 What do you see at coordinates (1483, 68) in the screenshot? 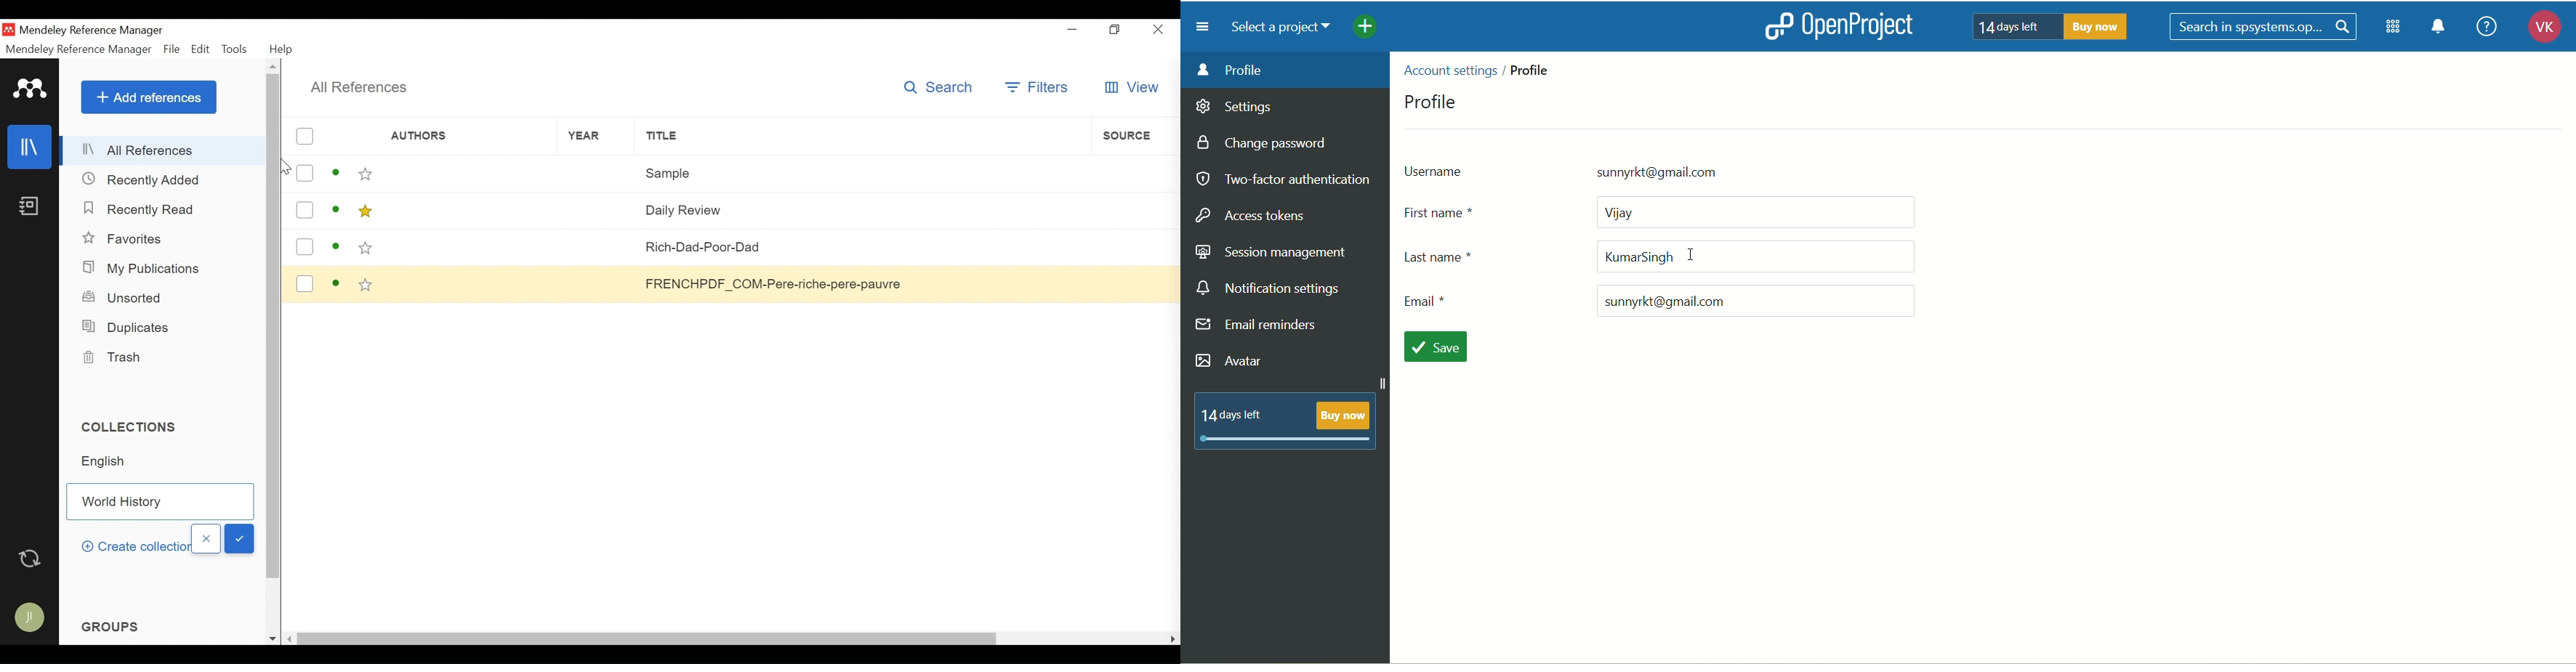
I see `location` at bounding box center [1483, 68].